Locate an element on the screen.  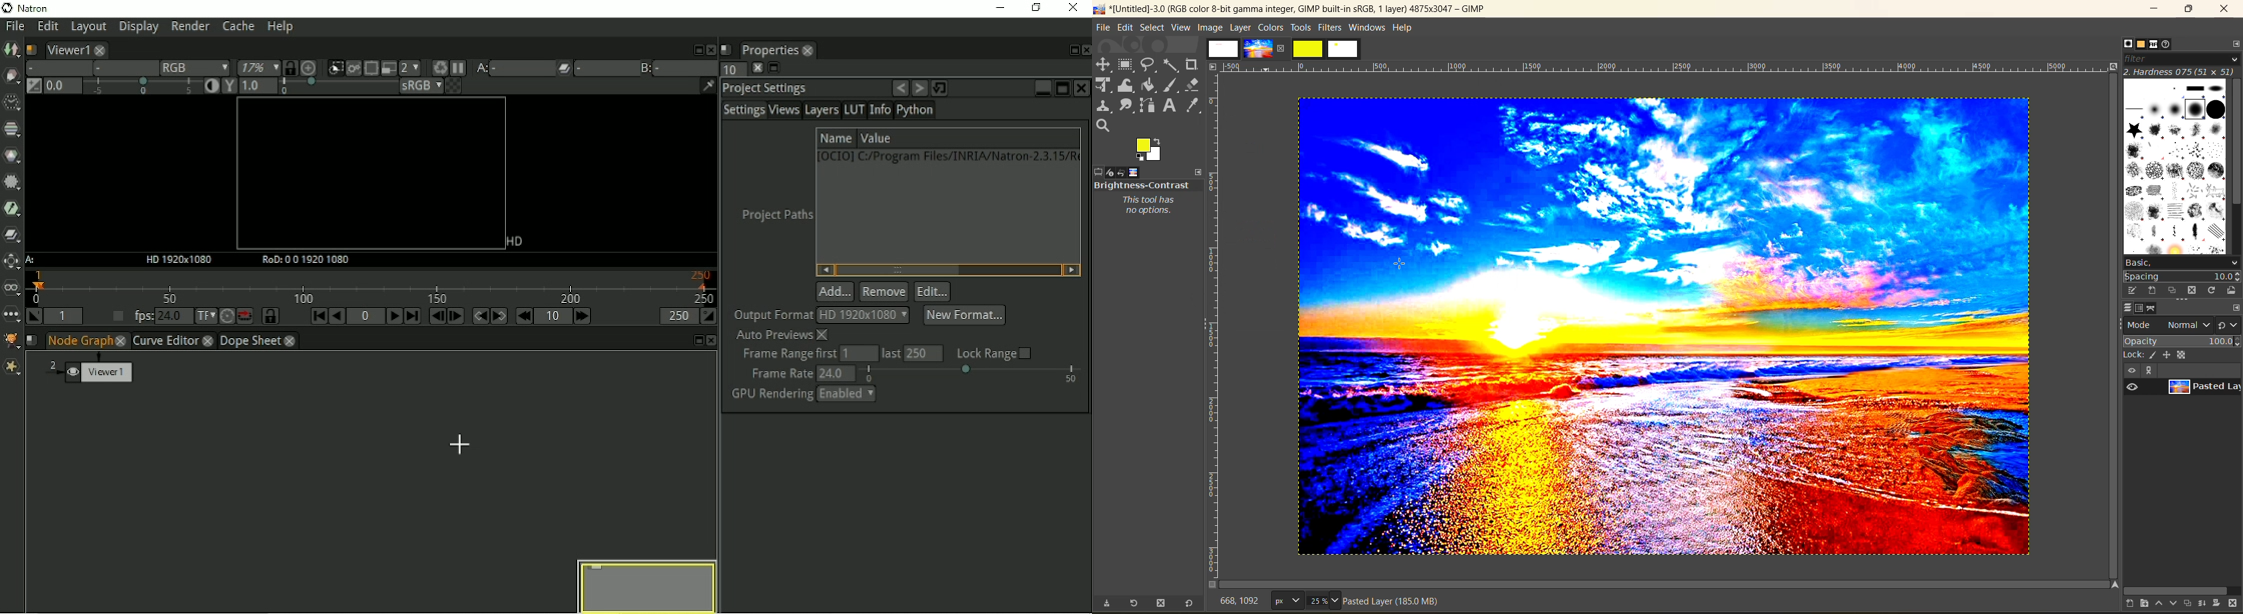
delete this layer is located at coordinates (2236, 604).